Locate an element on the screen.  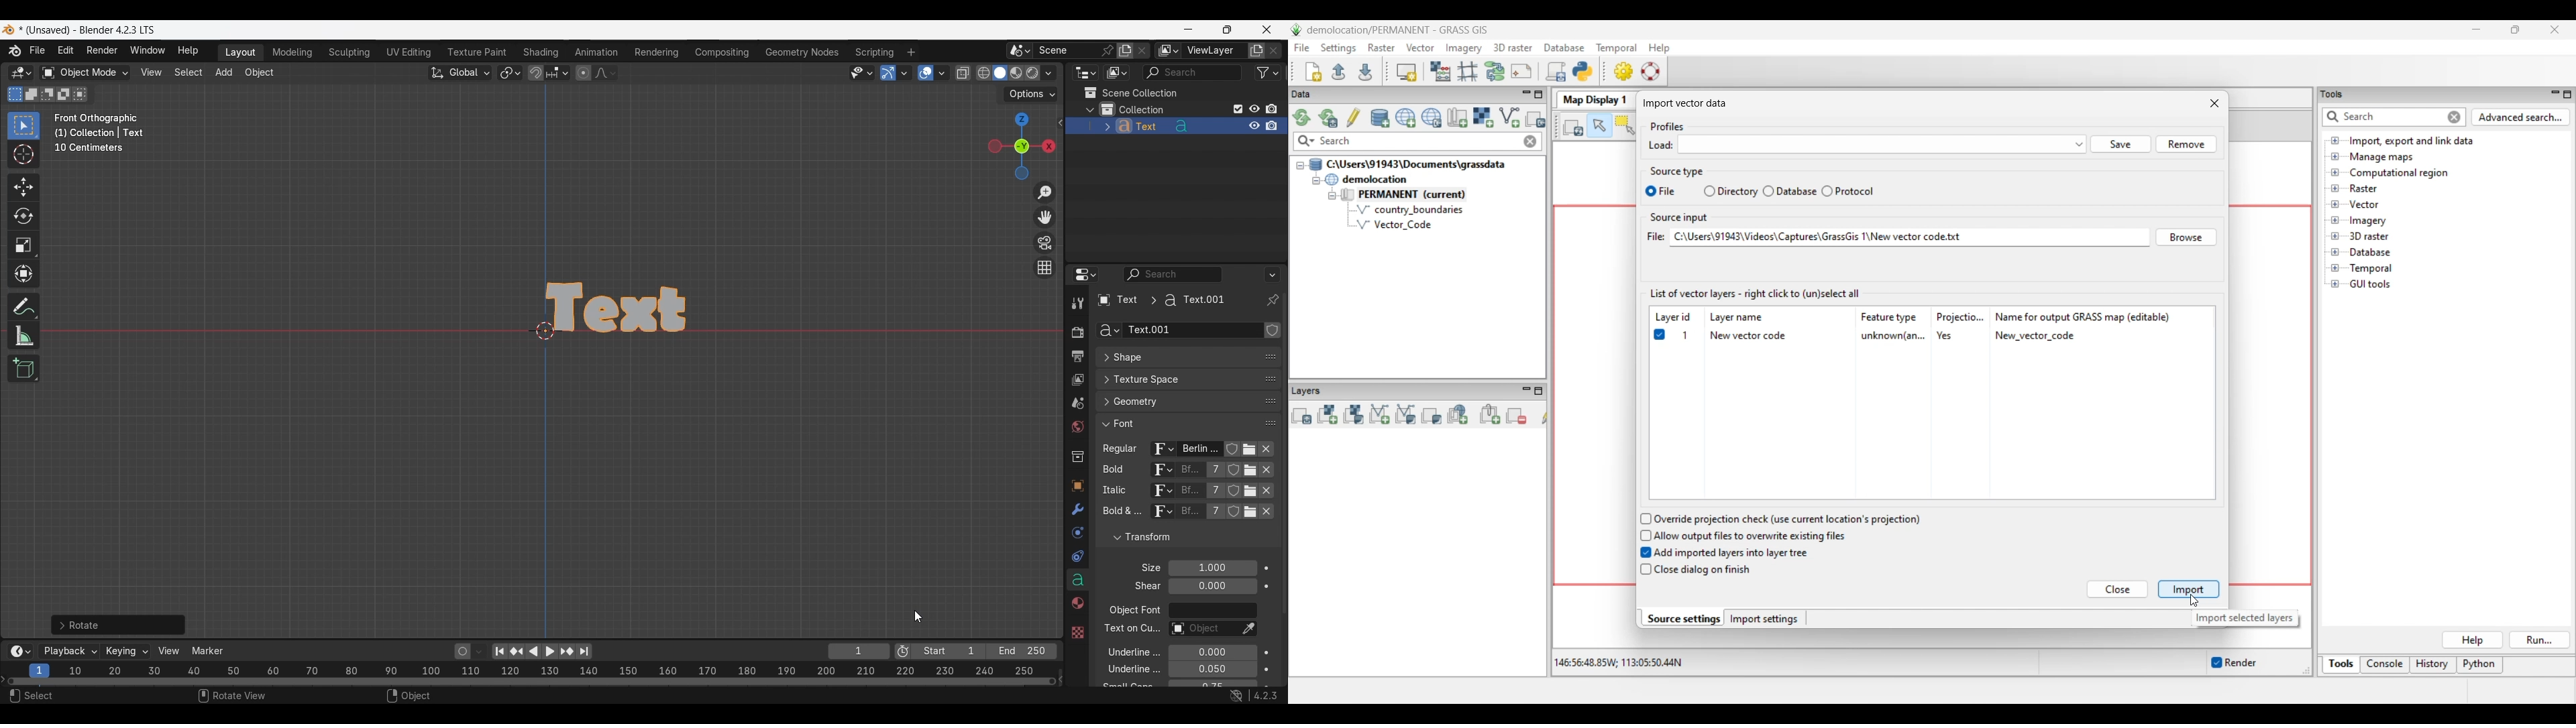
Toggle pin ID is located at coordinates (1272, 300).